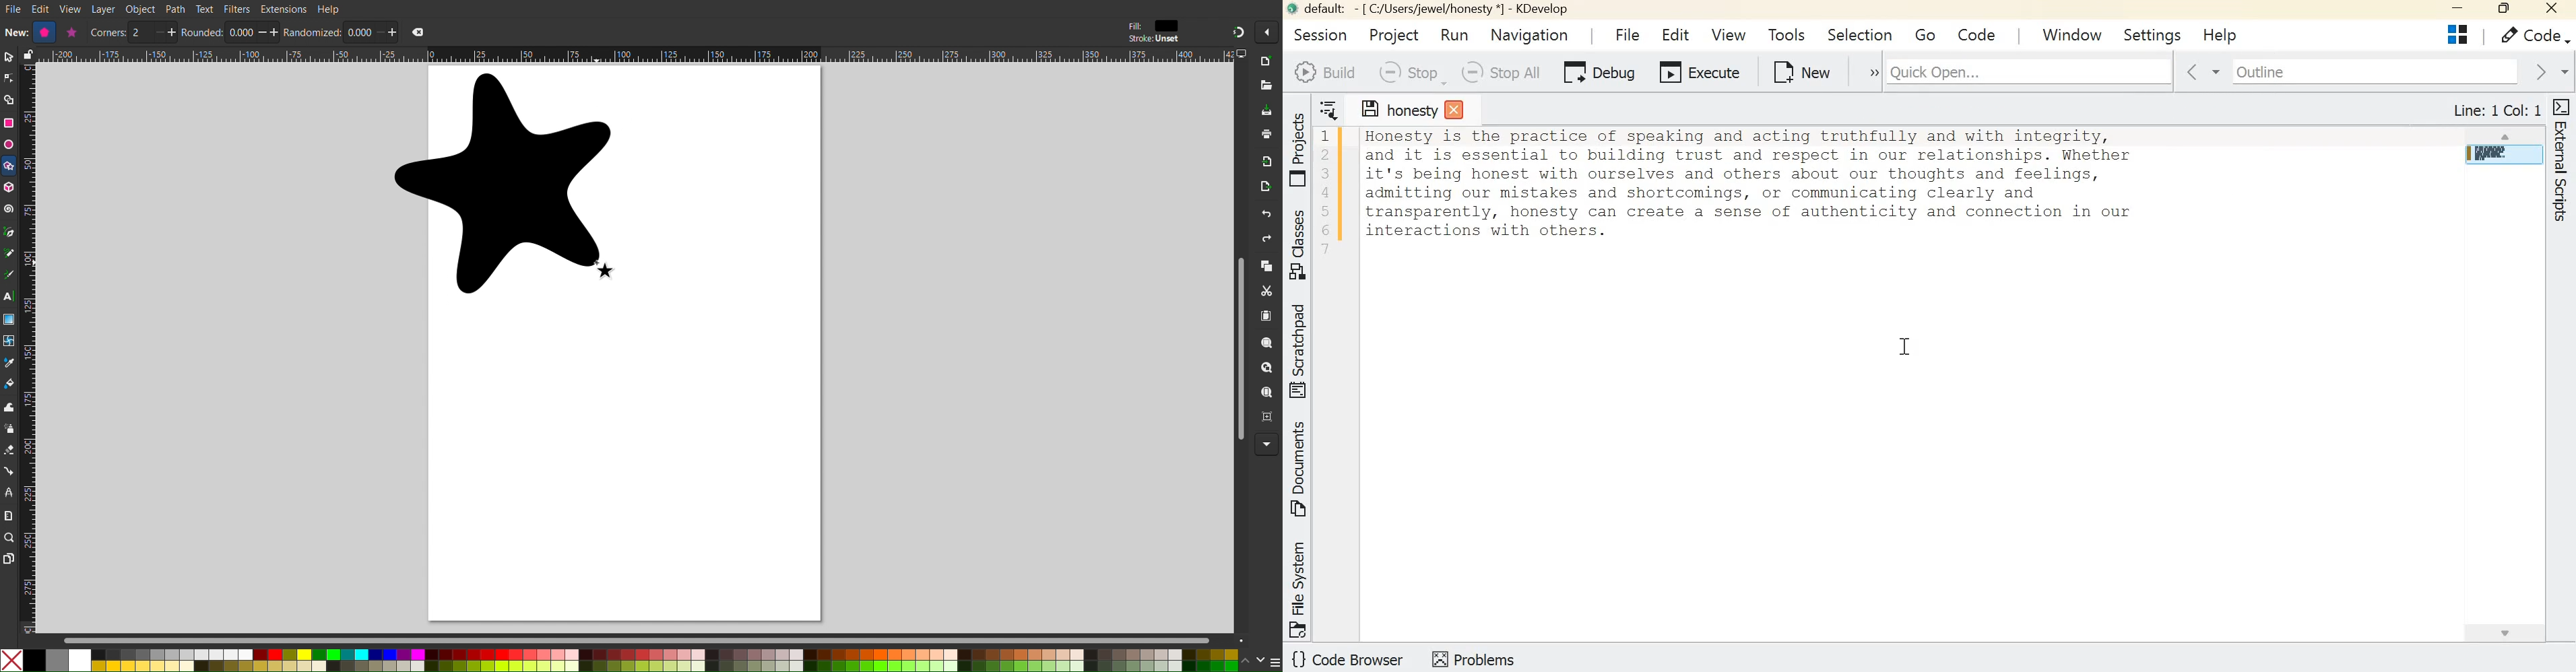  What do you see at coordinates (9, 386) in the screenshot?
I see `Fill Color` at bounding box center [9, 386].